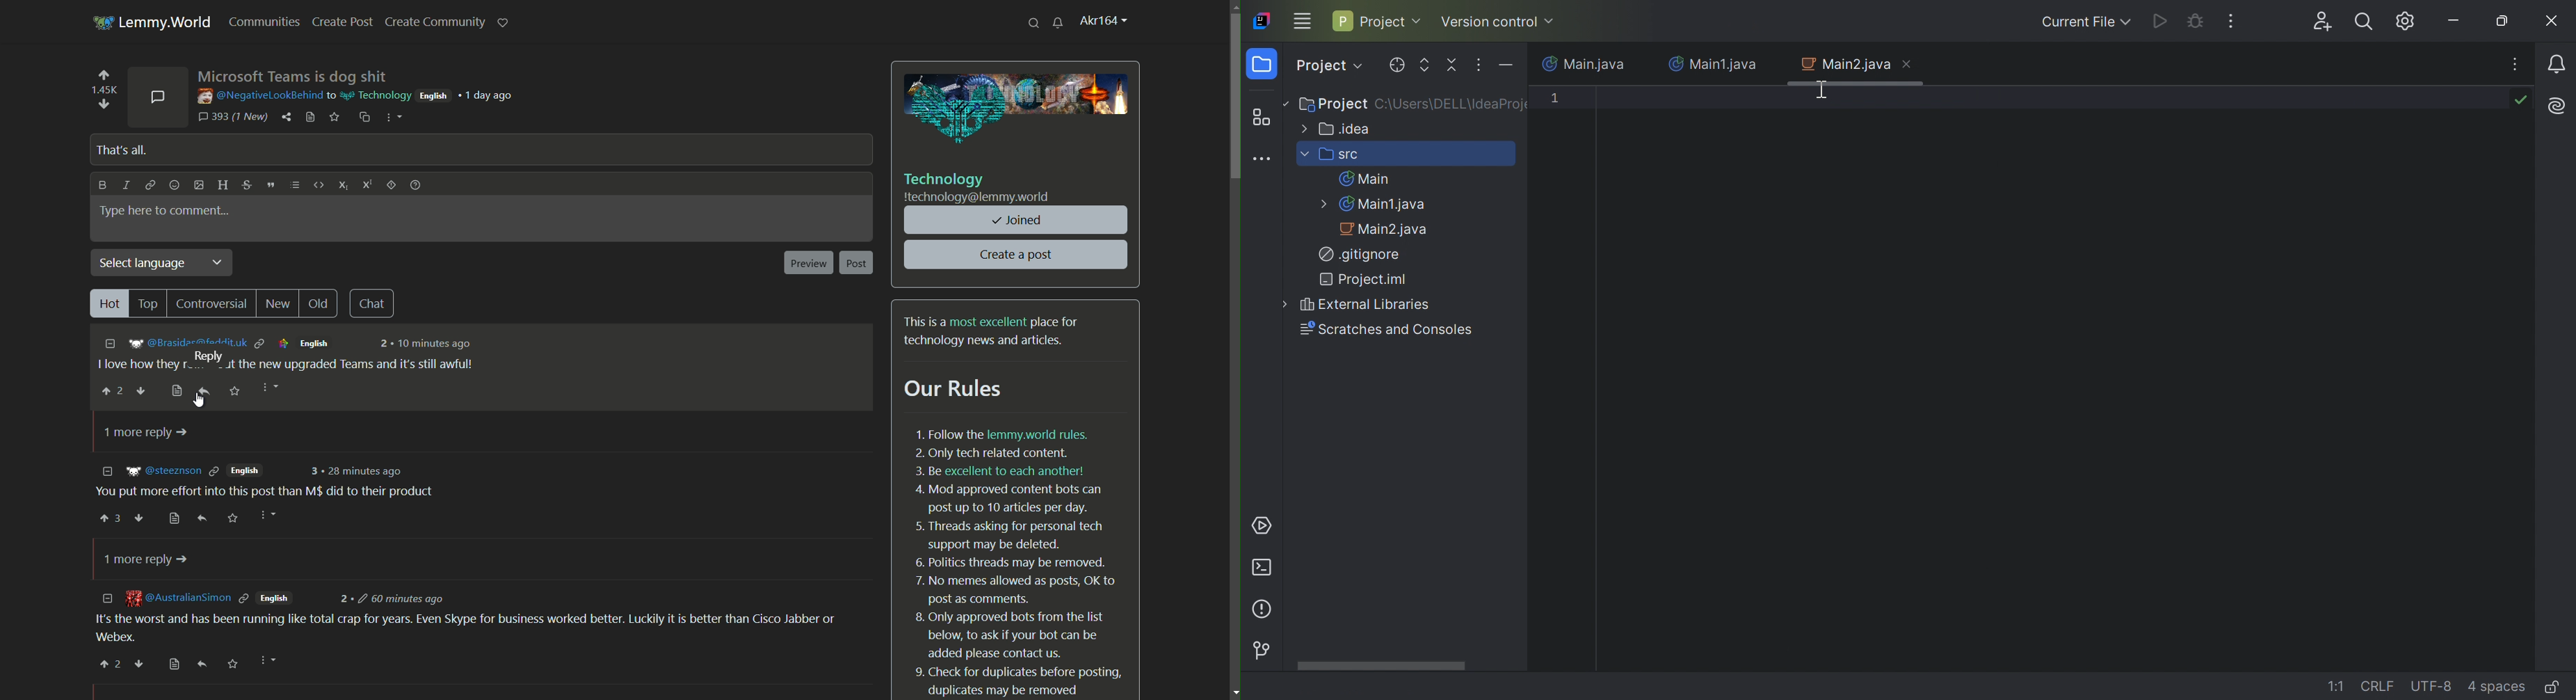 The image size is (2576, 700). I want to click on UTF-8, so click(2432, 687).